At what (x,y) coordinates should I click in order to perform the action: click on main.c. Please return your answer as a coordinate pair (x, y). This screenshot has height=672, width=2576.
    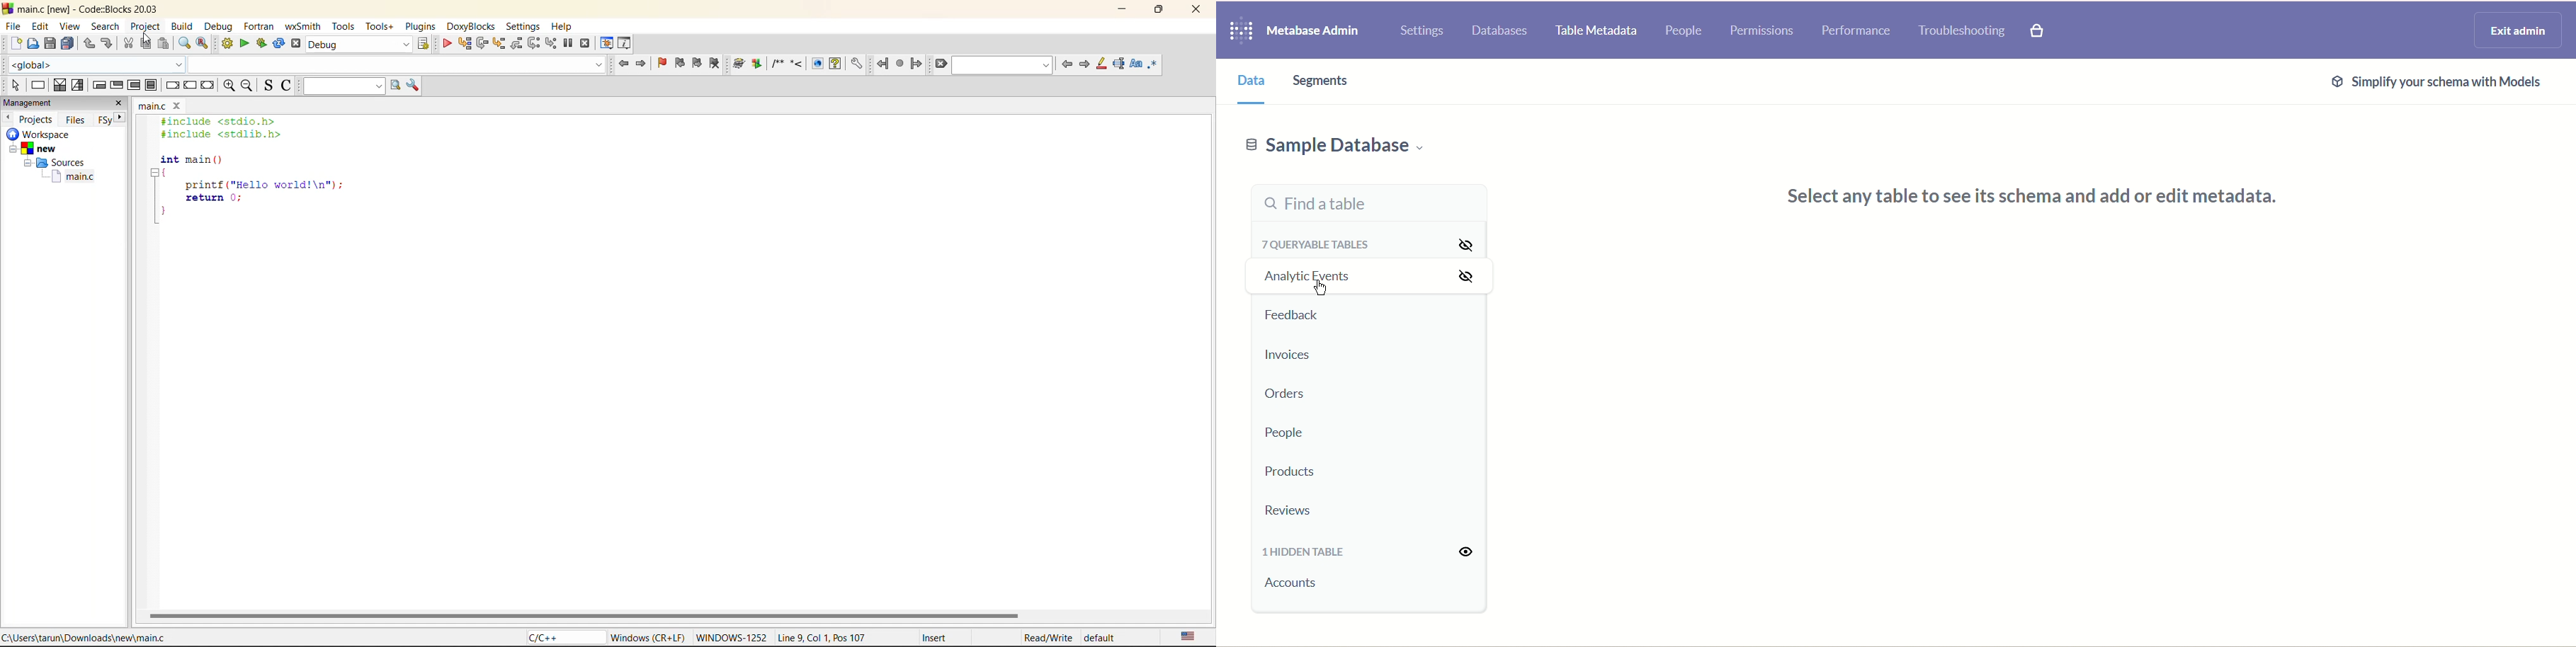
    Looking at the image, I should click on (151, 106).